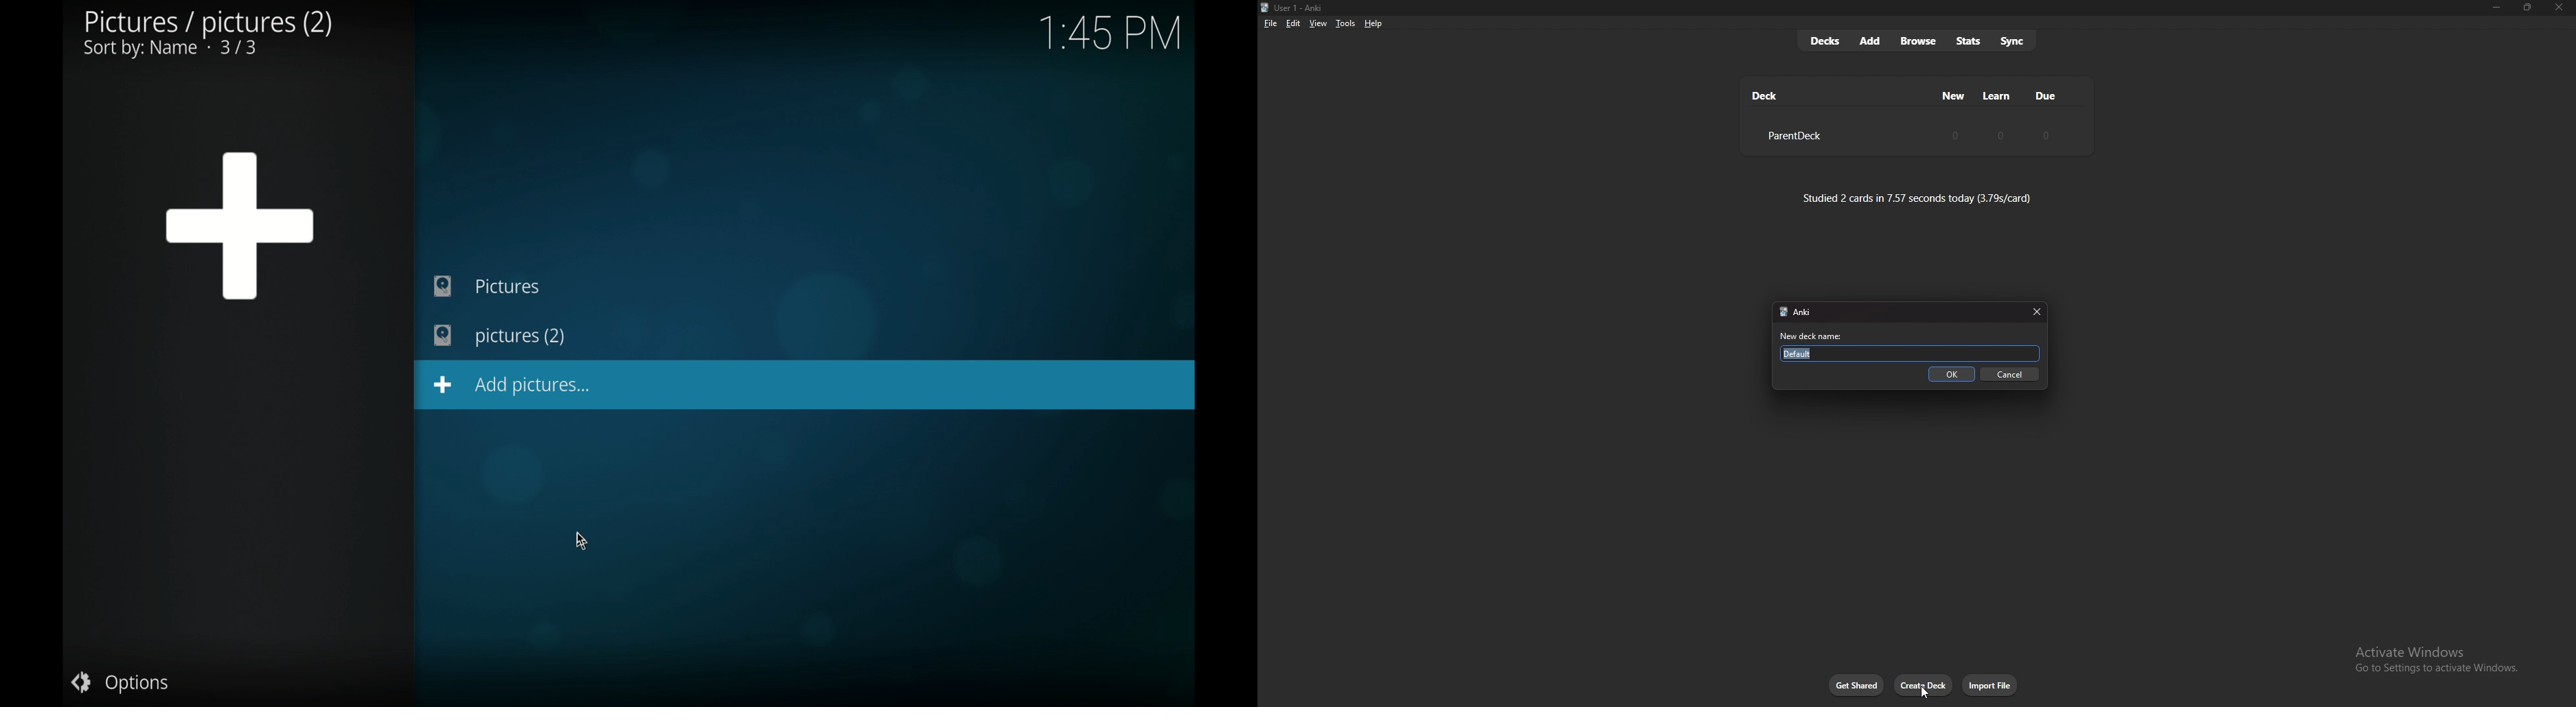  I want to click on logo, so click(1781, 312).